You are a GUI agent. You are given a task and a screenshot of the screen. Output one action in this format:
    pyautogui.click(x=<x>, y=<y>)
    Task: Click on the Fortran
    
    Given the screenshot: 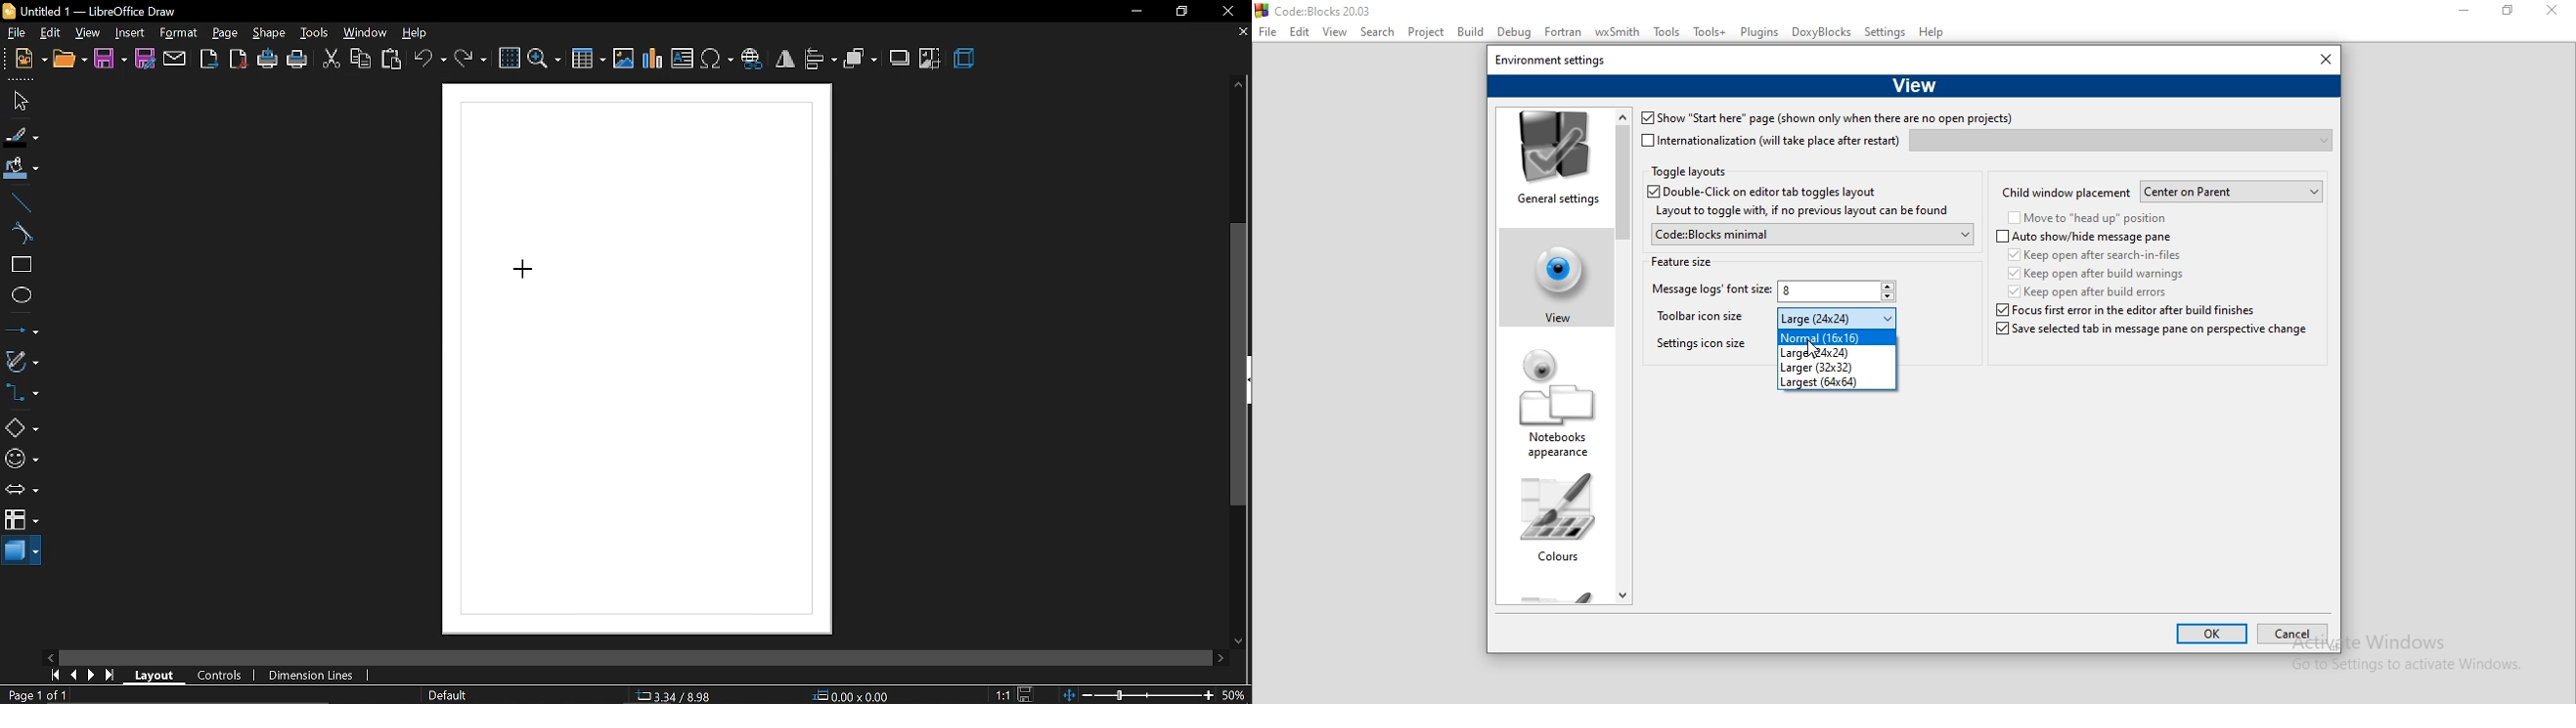 What is the action you would take?
    pyautogui.click(x=1564, y=32)
    